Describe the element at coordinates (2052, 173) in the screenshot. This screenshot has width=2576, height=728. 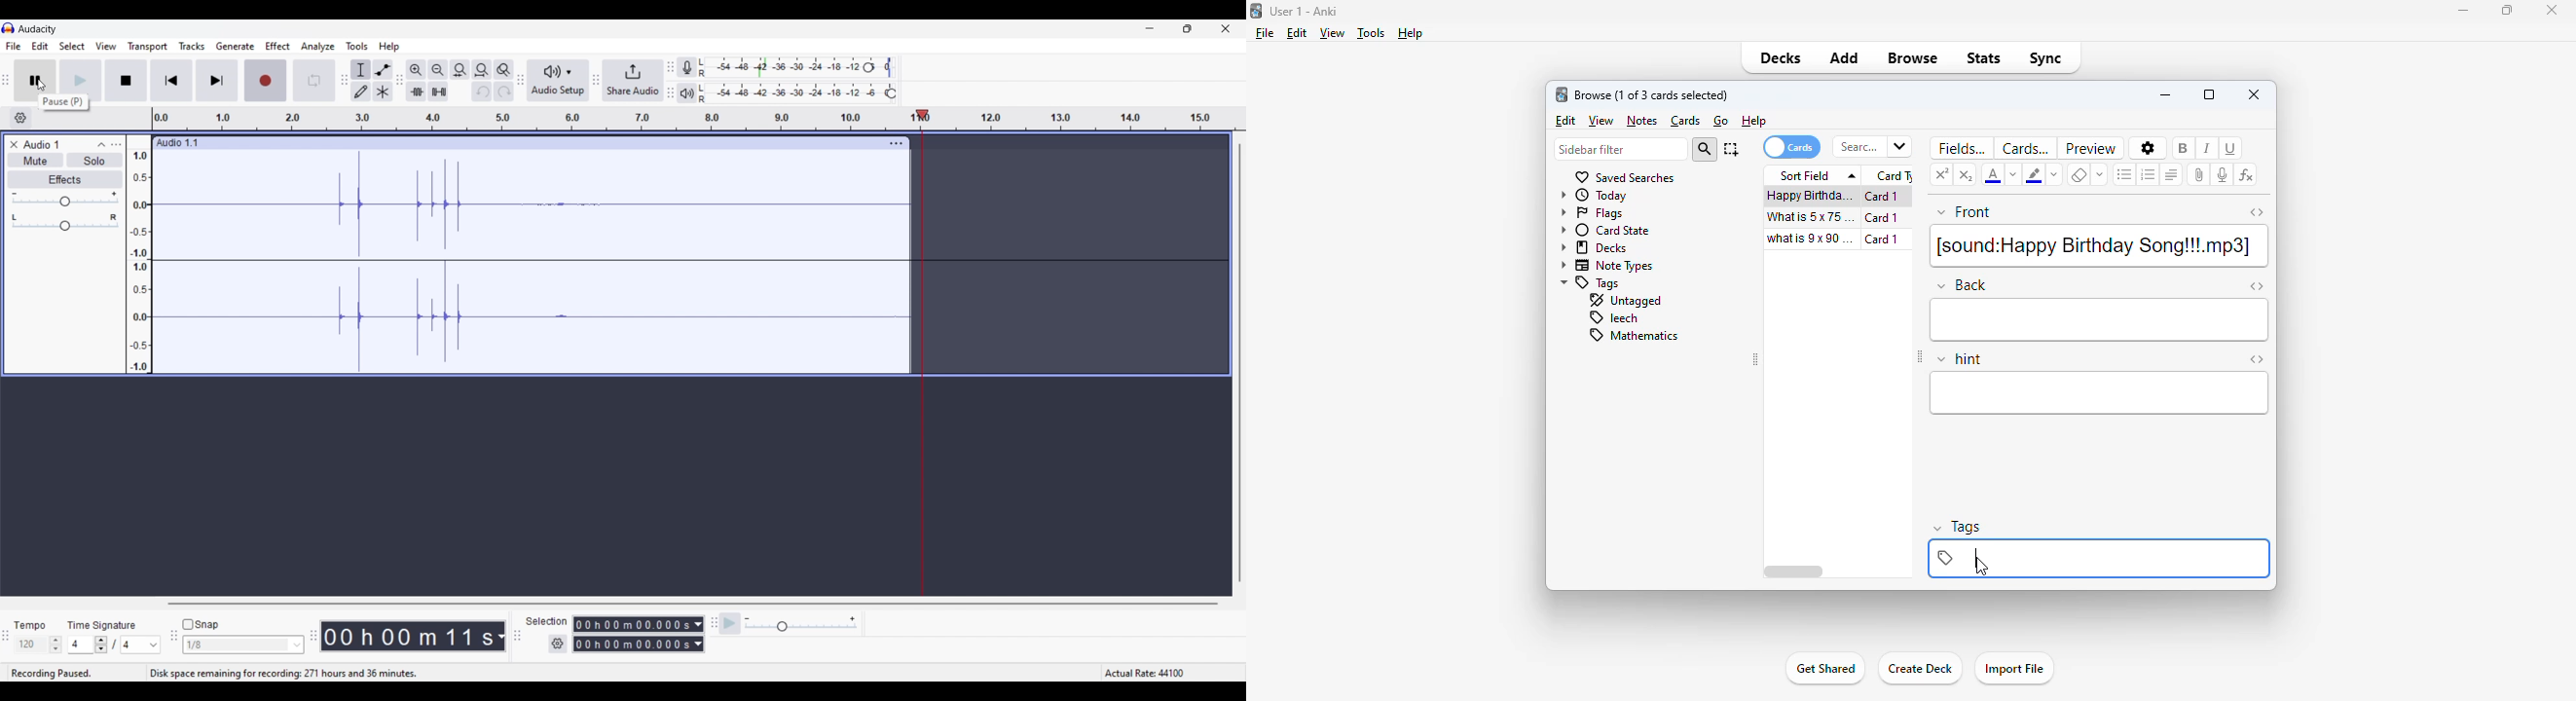
I see `change color` at that location.